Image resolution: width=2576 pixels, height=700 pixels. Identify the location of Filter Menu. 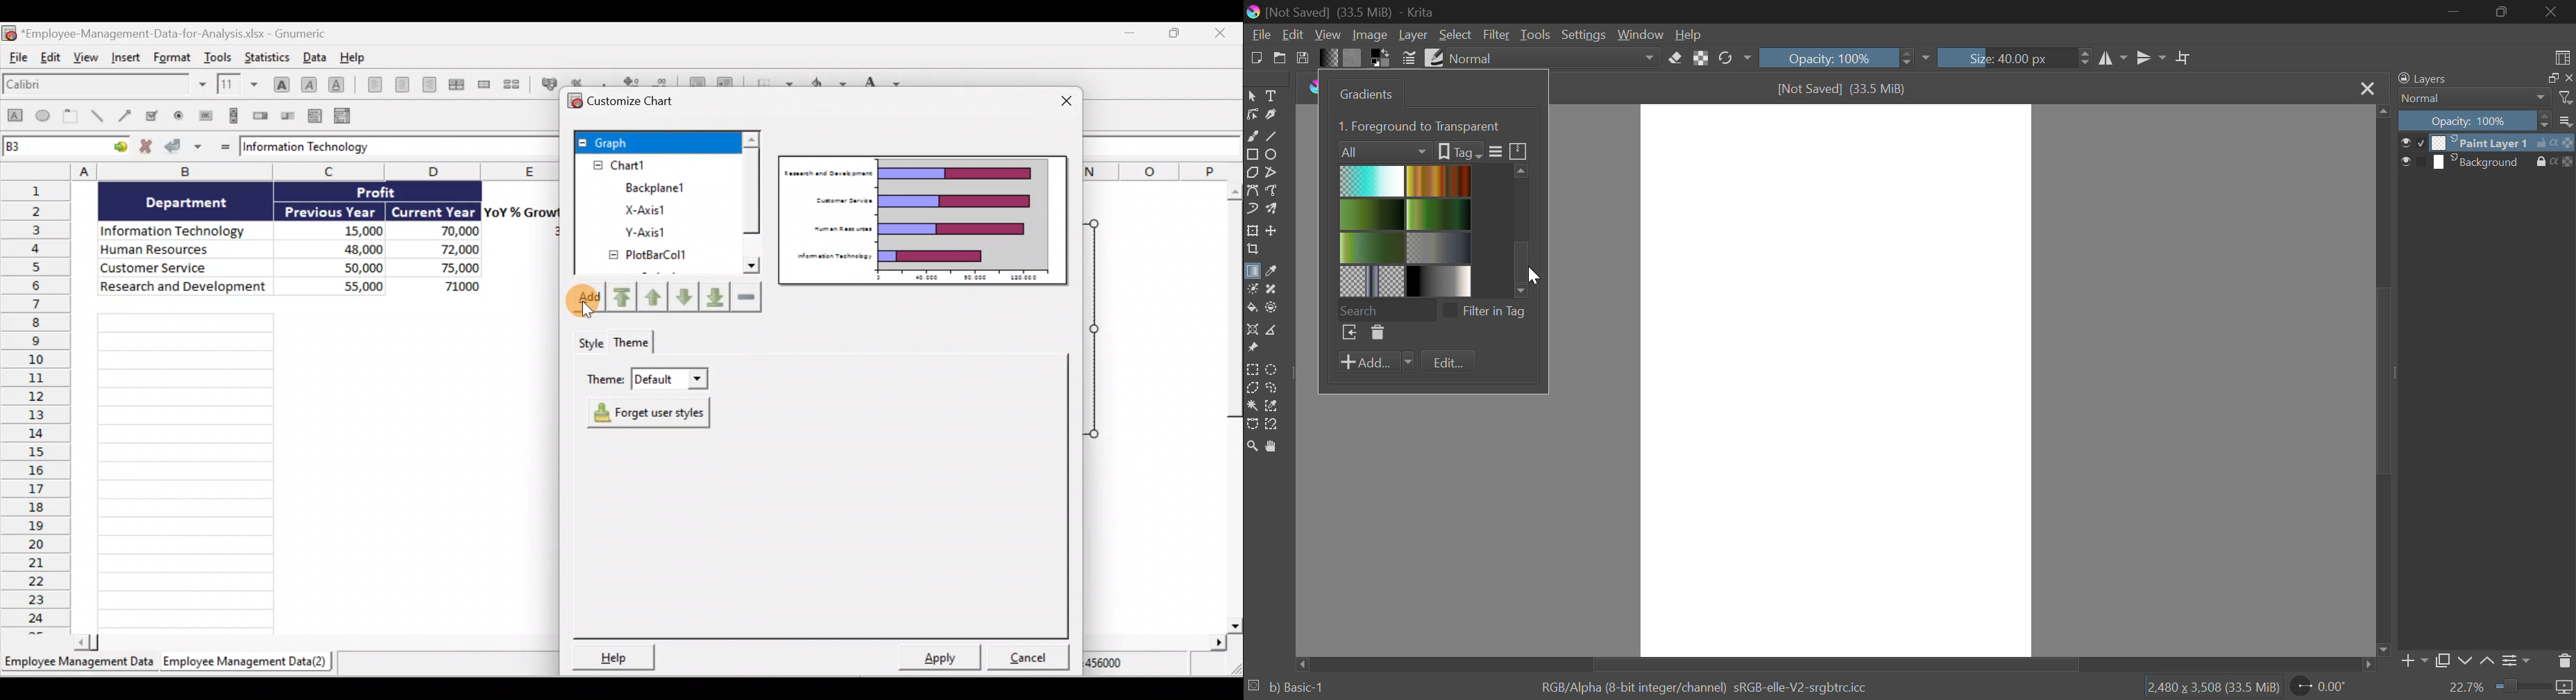
(1494, 152).